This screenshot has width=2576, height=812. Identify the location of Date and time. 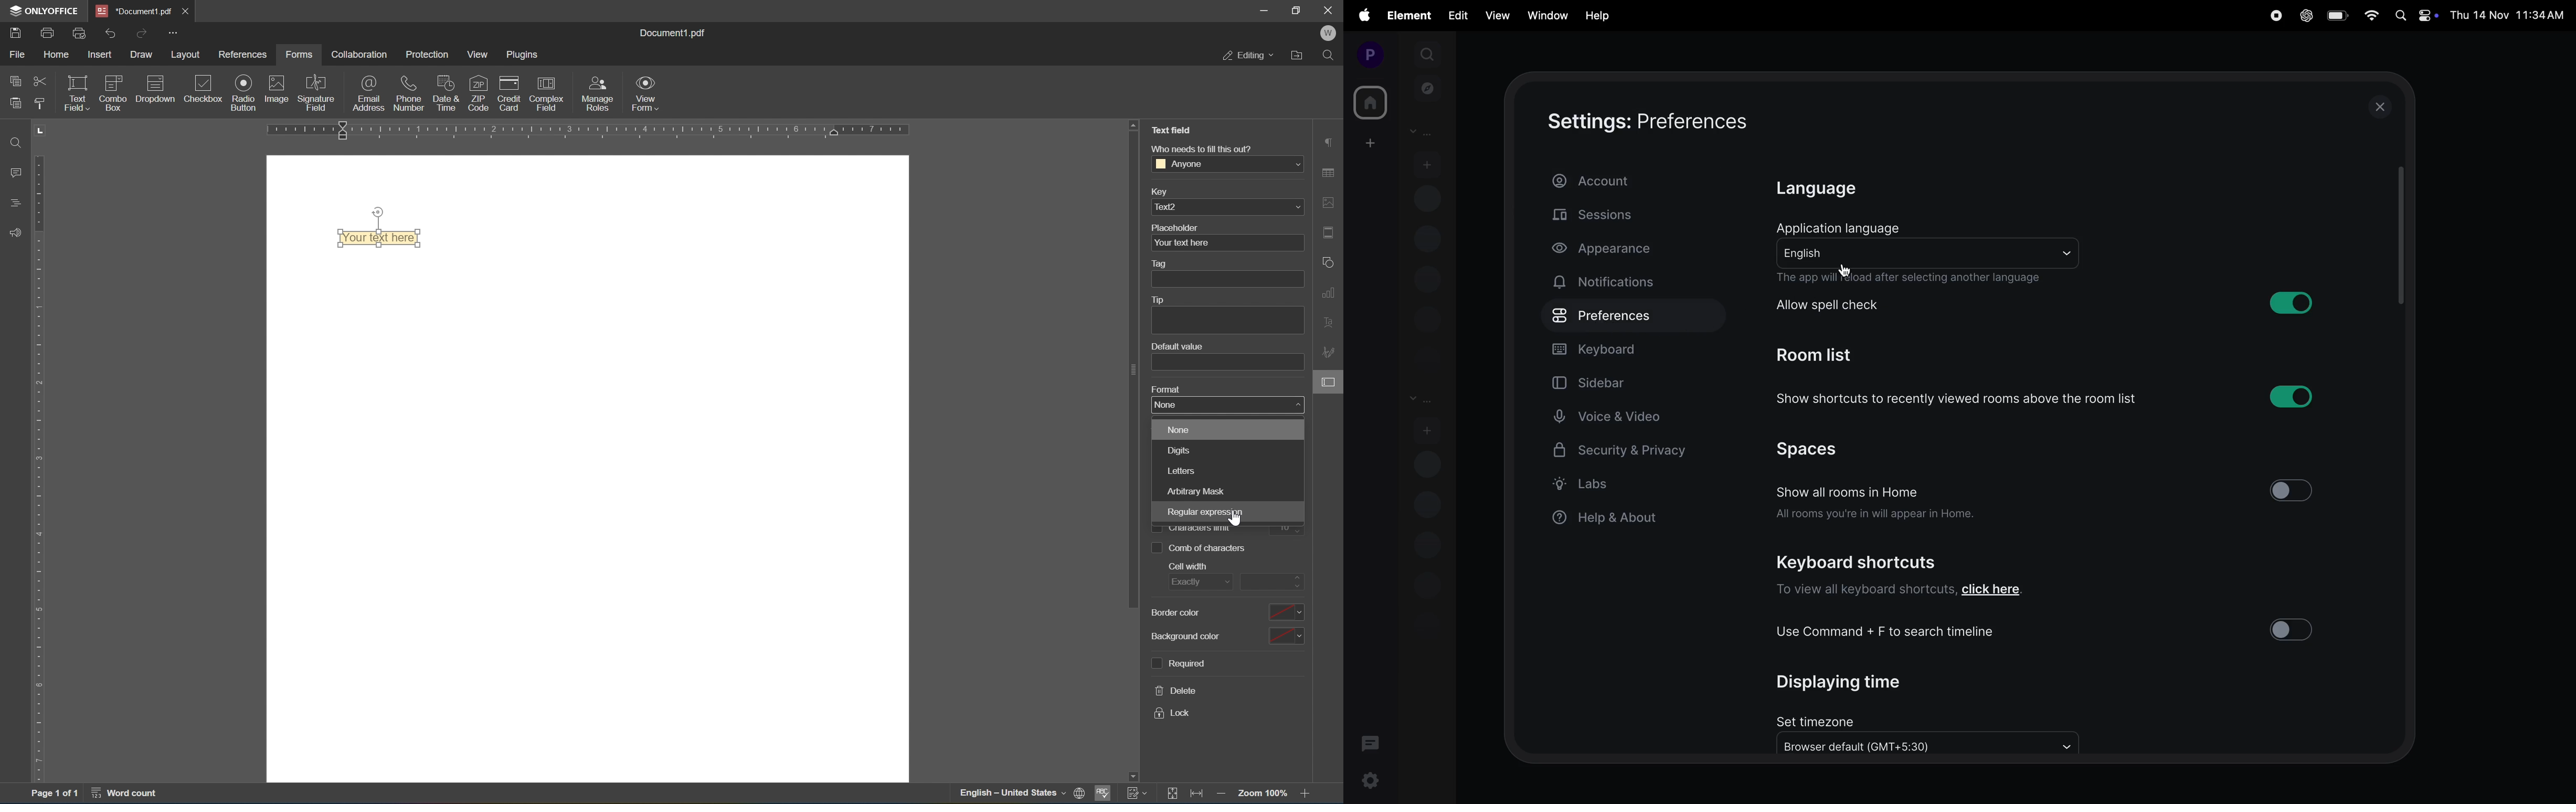
(2508, 15).